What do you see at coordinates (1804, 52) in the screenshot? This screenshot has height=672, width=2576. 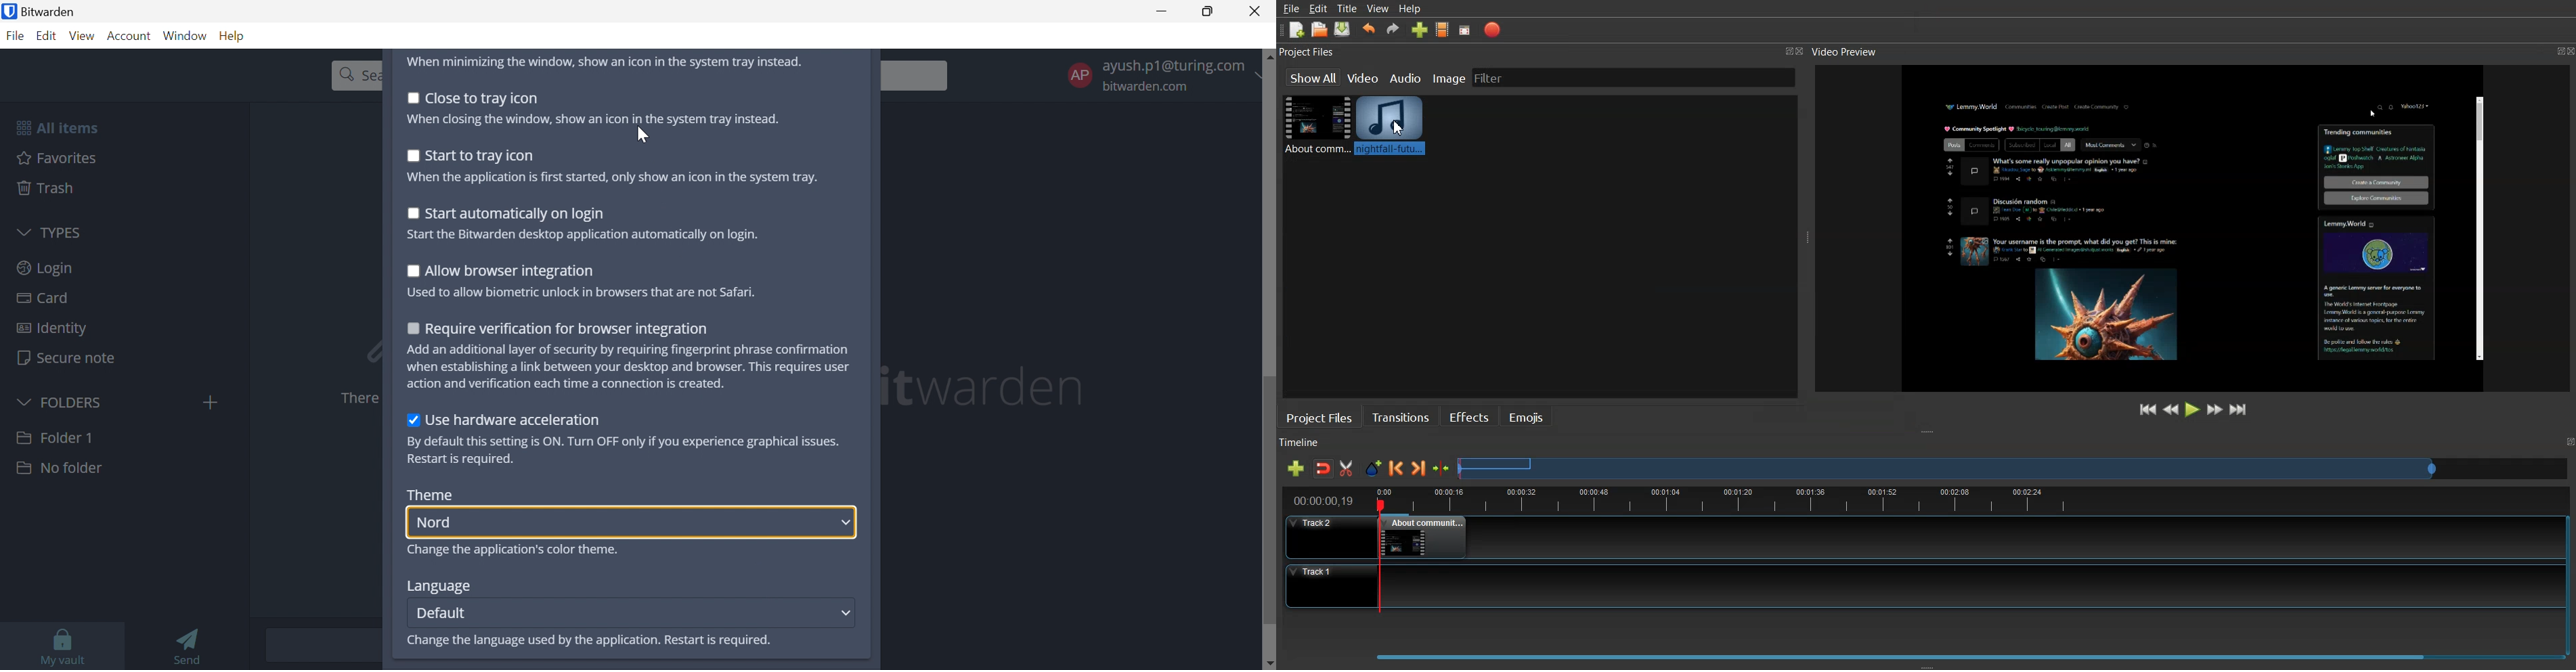 I see `Close` at bounding box center [1804, 52].